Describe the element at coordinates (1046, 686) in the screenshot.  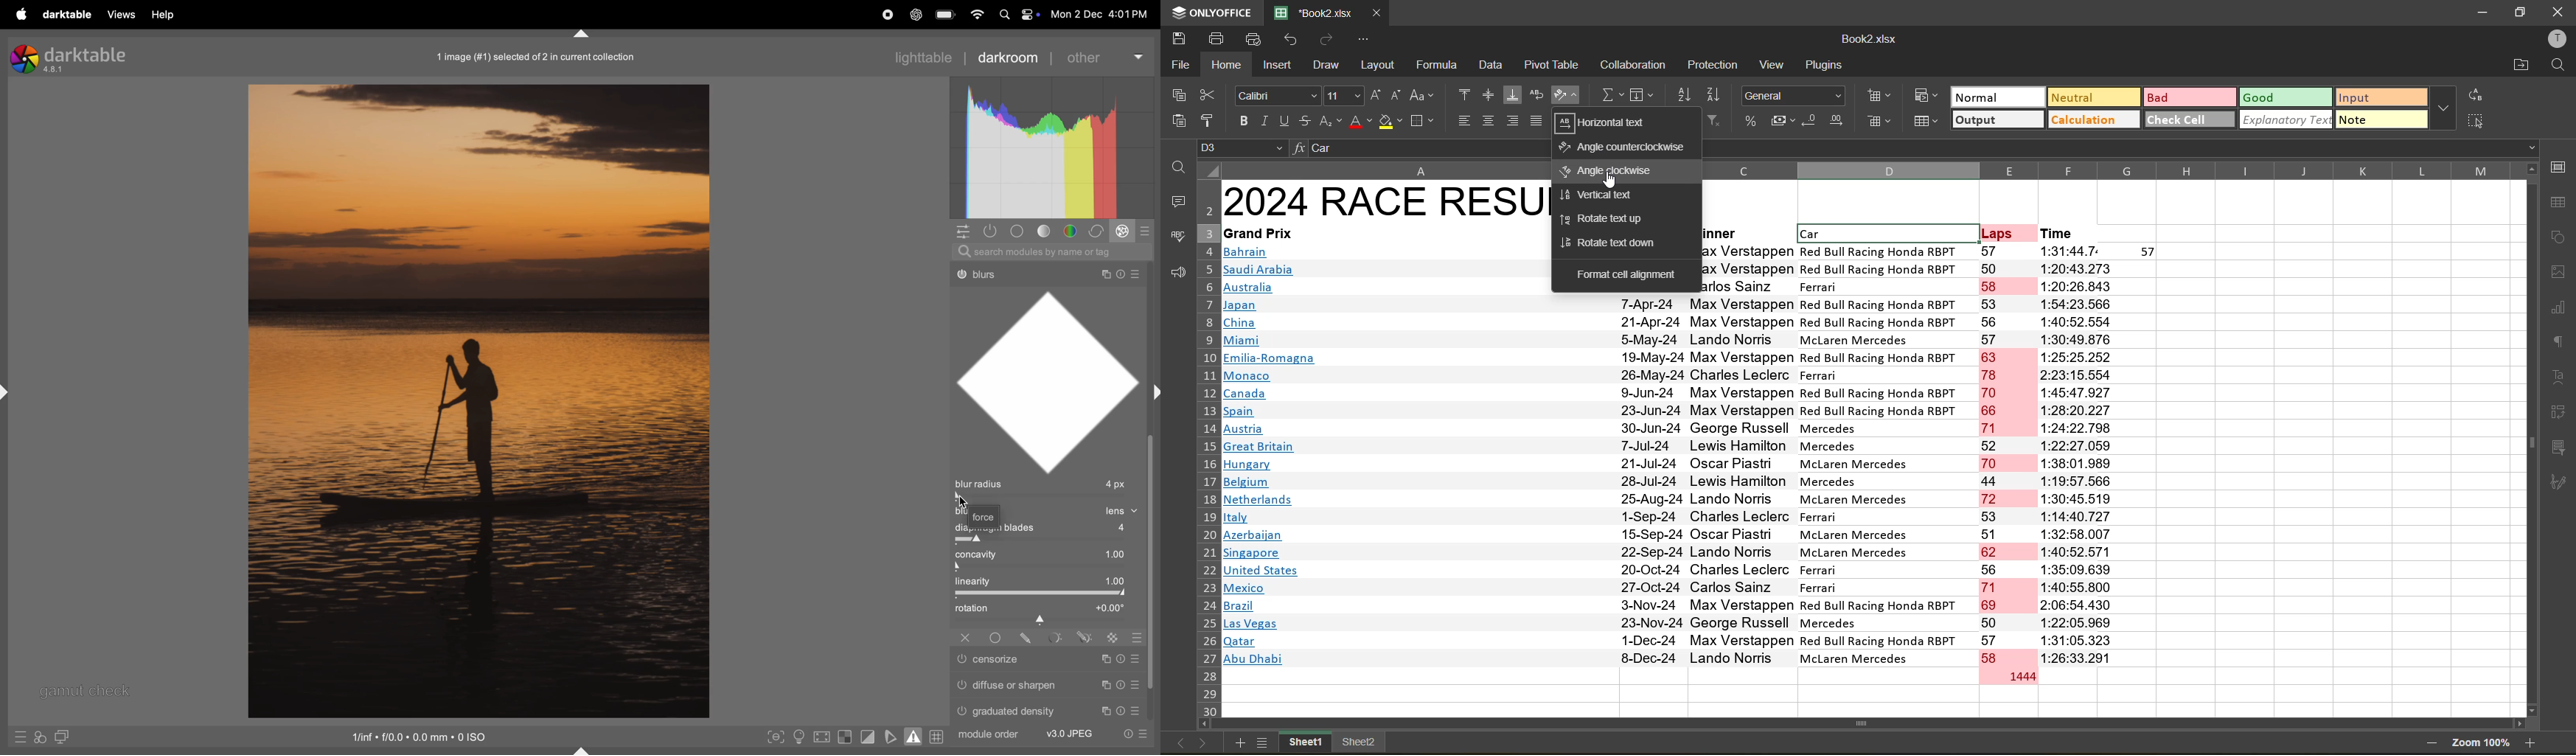
I see `` at that location.